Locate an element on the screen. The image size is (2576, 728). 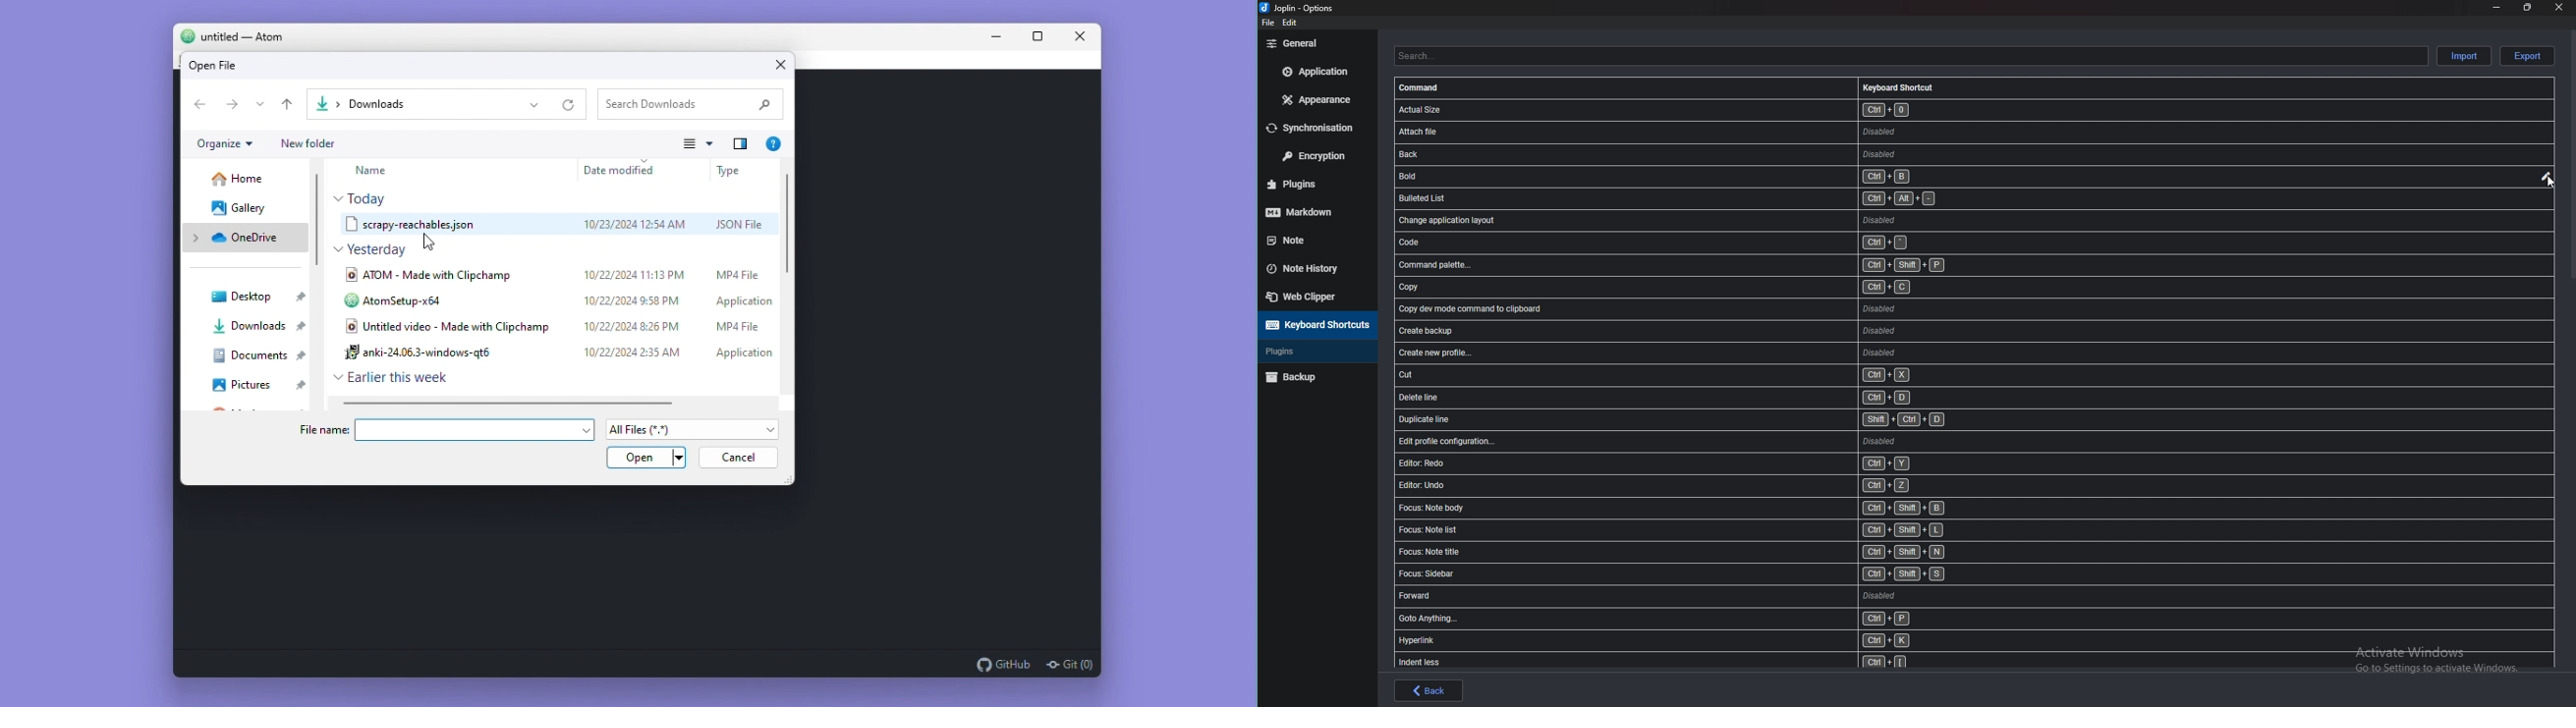
Web Clipper is located at coordinates (1315, 297).